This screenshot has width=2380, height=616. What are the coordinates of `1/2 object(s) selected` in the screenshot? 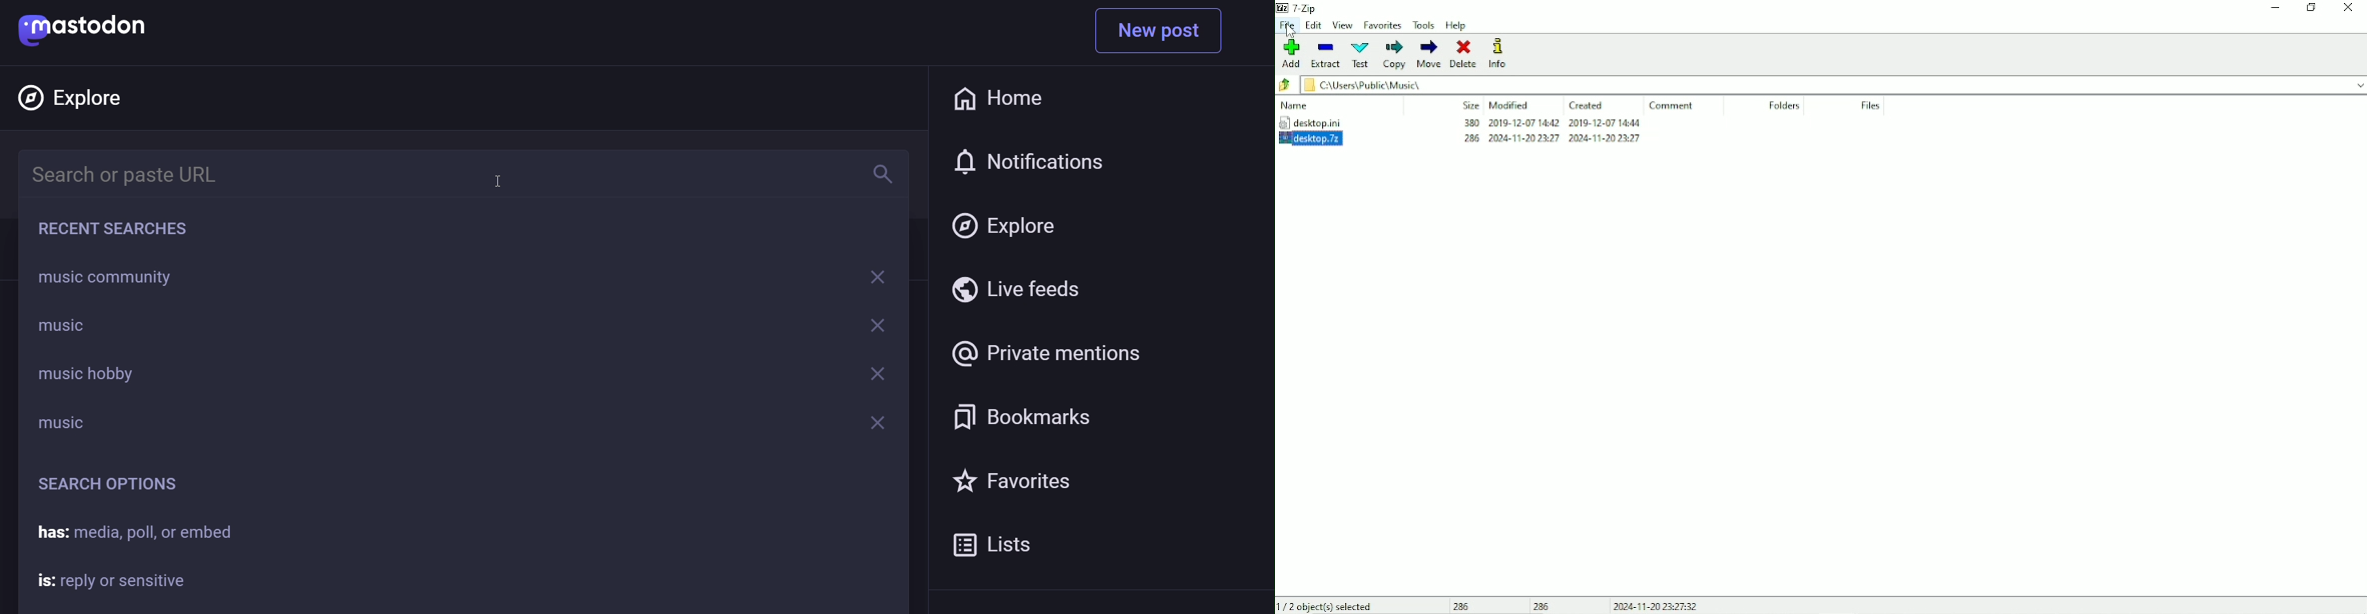 It's located at (1327, 605).